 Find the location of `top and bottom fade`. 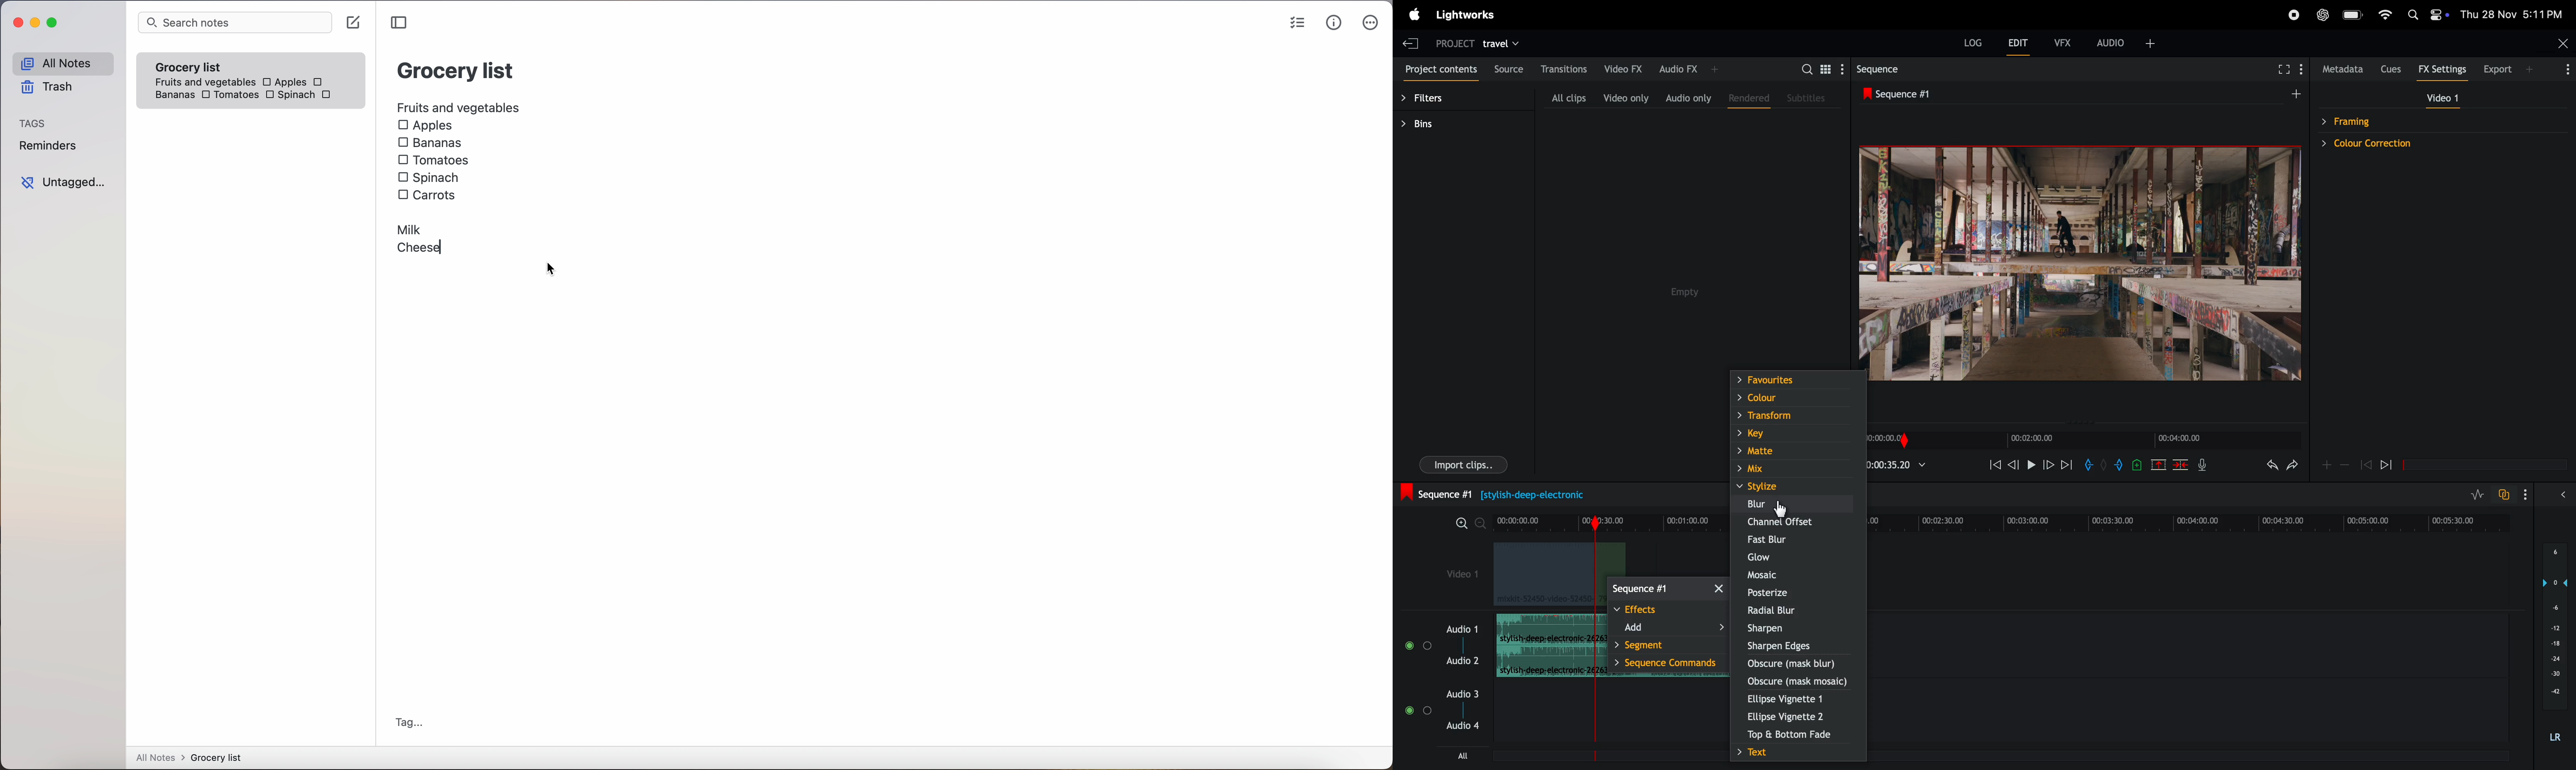

top and bottom fade is located at coordinates (1792, 736).